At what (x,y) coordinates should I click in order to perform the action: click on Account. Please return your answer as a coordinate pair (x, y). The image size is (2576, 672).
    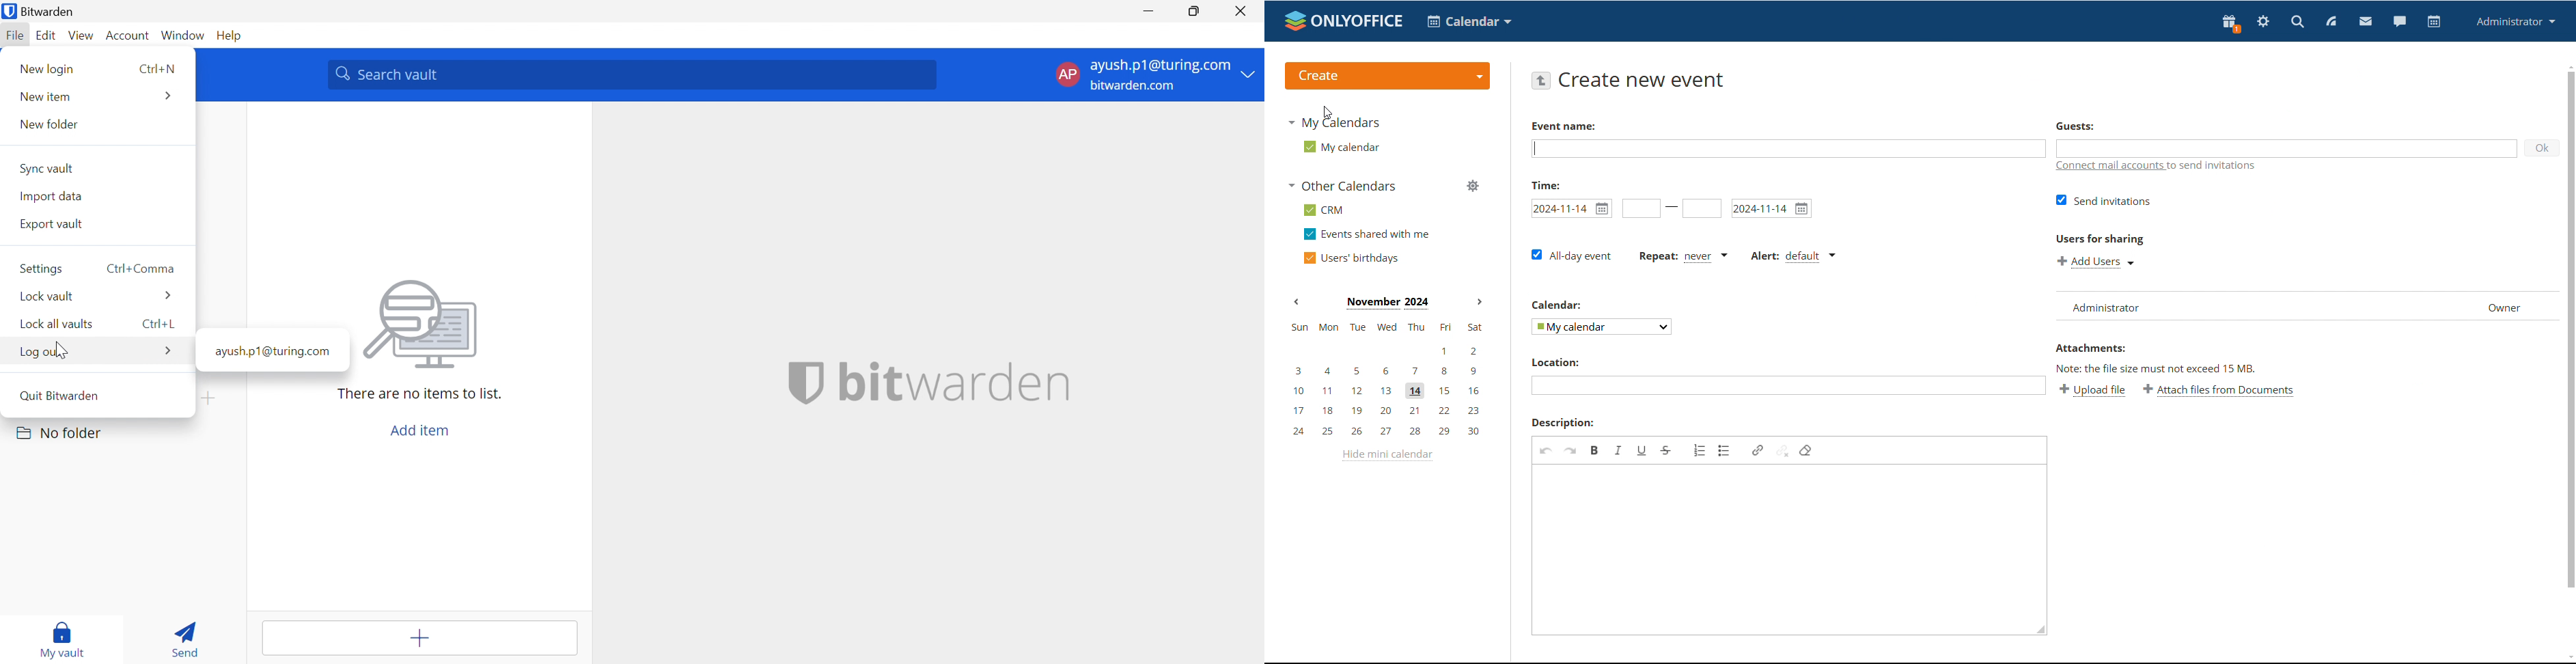
    Looking at the image, I should click on (127, 35).